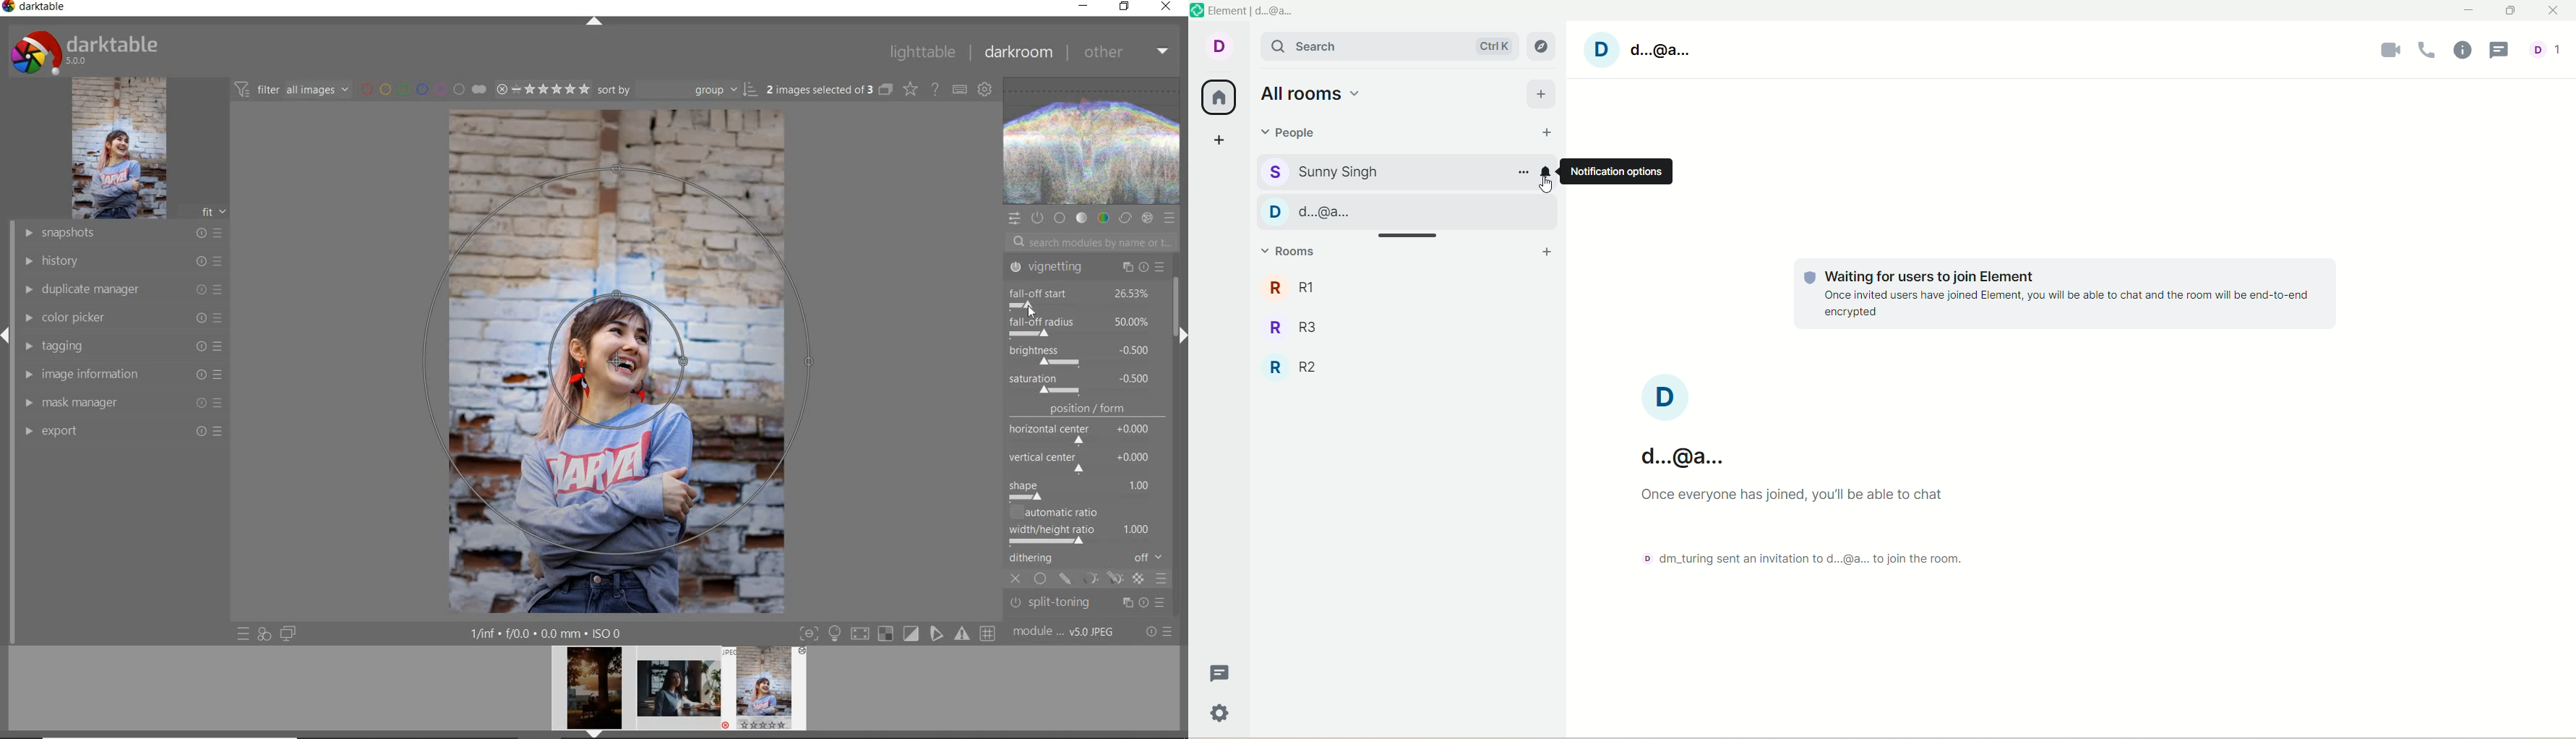  Describe the element at coordinates (1158, 633) in the screenshot. I see `reset or preset preference` at that location.